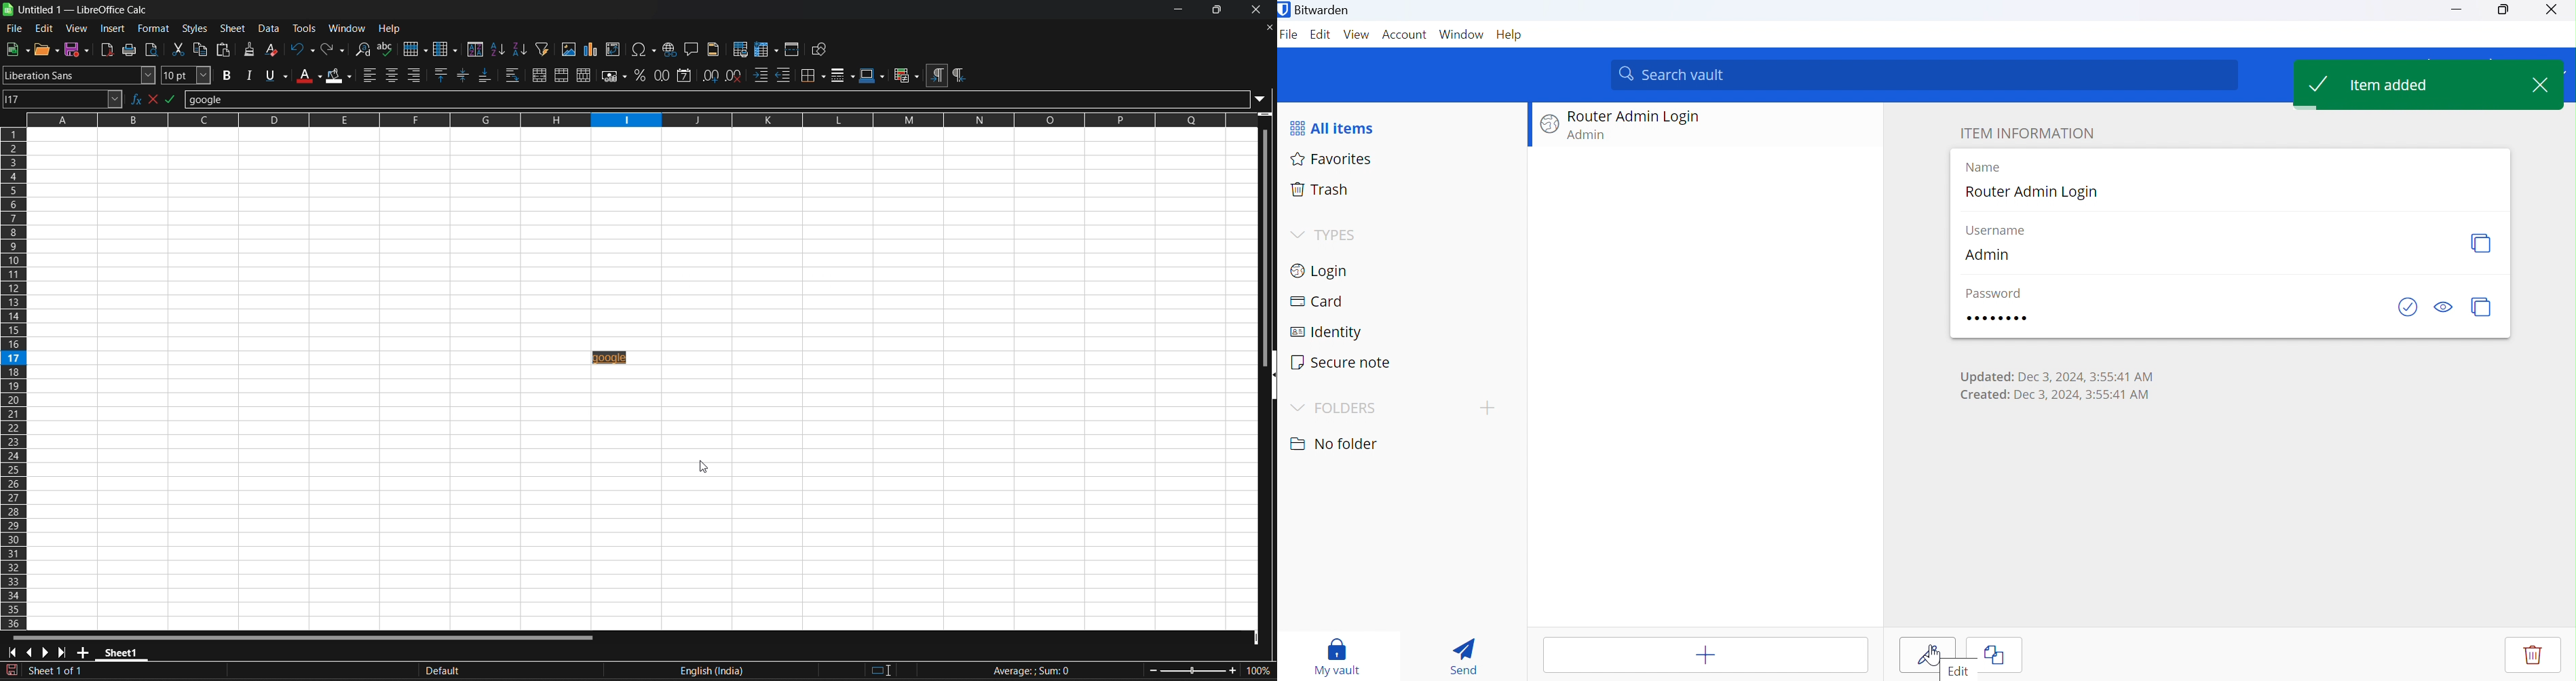  What do you see at coordinates (443, 74) in the screenshot?
I see `align top` at bounding box center [443, 74].